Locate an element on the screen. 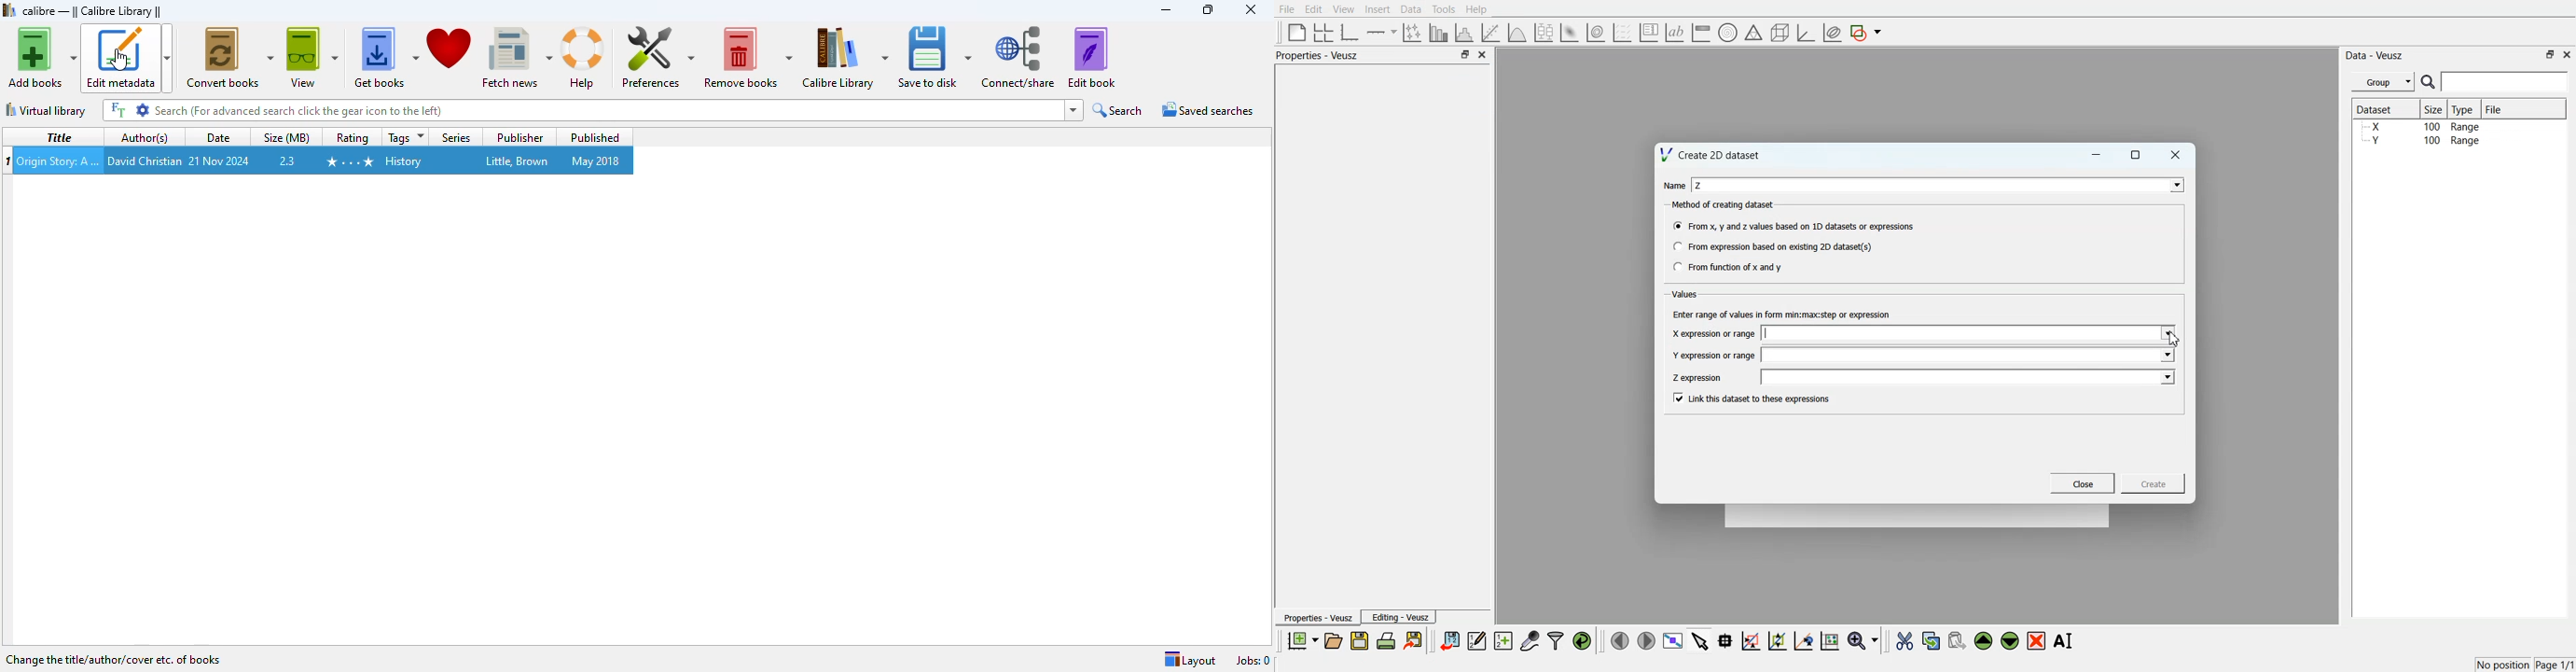 This screenshot has width=2576, height=672. Maximize is located at coordinates (1465, 54).